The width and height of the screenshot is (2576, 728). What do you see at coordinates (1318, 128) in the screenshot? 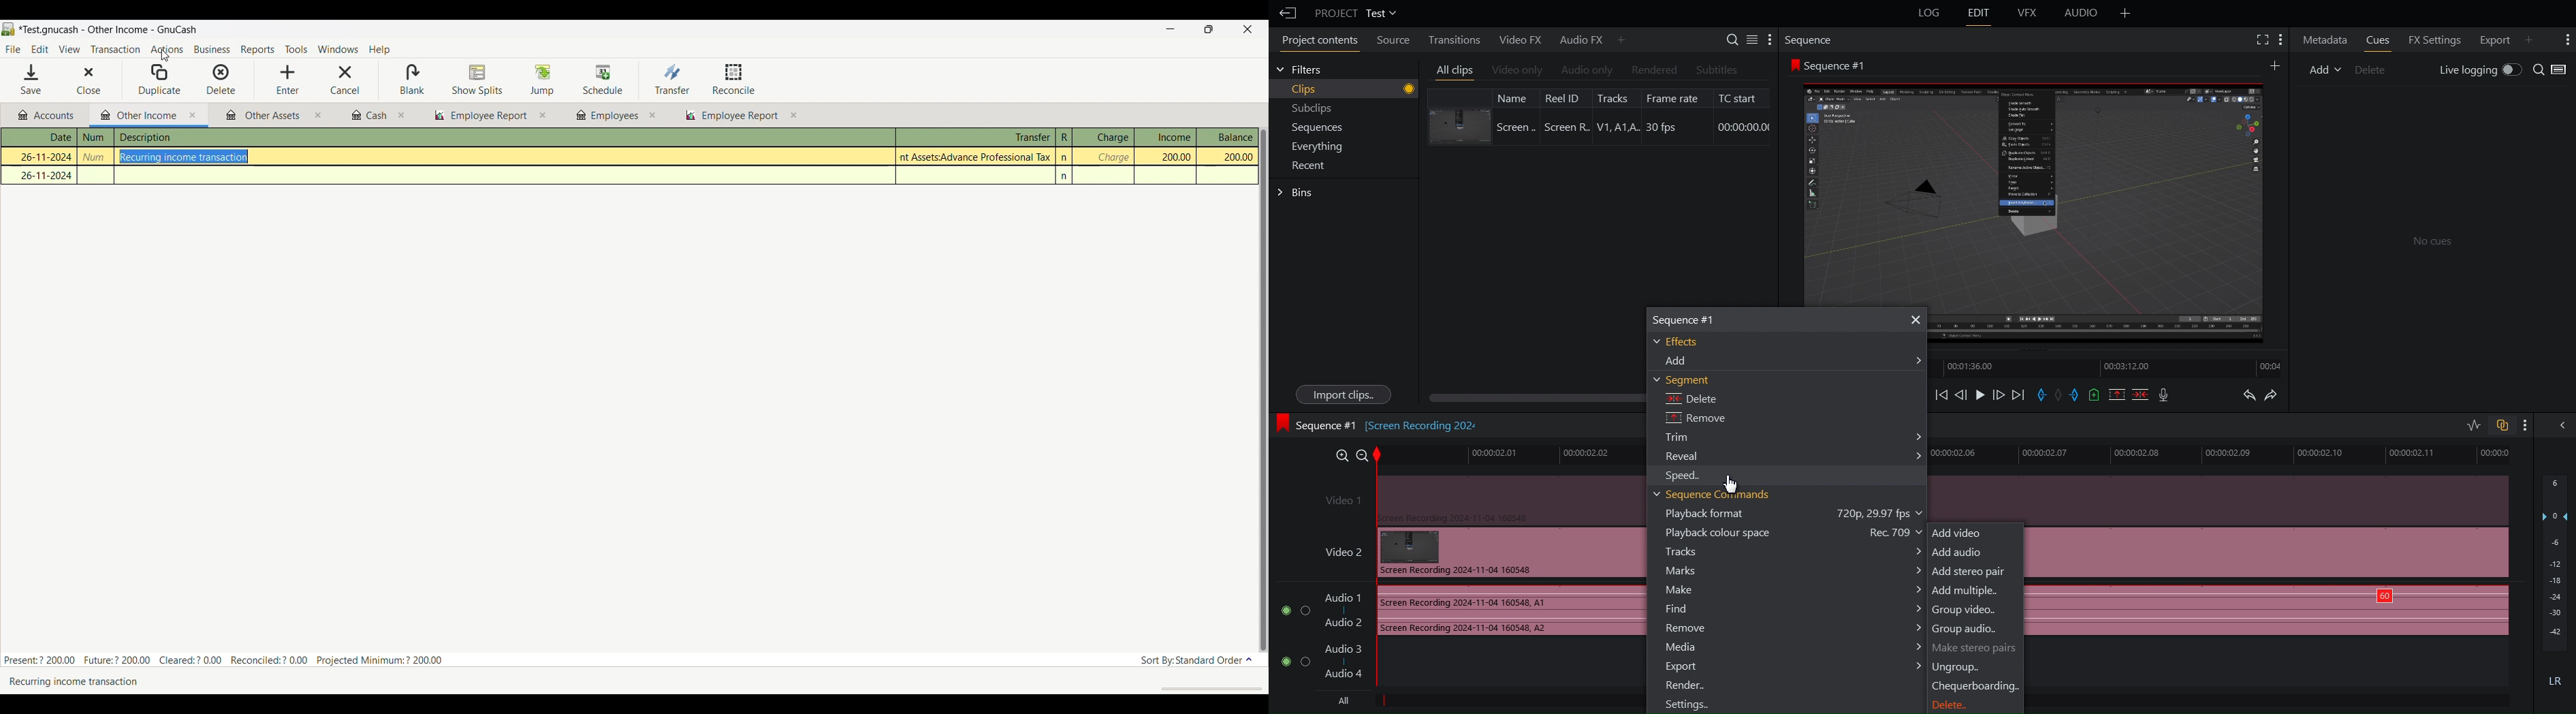
I see `Sequences` at bounding box center [1318, 128].